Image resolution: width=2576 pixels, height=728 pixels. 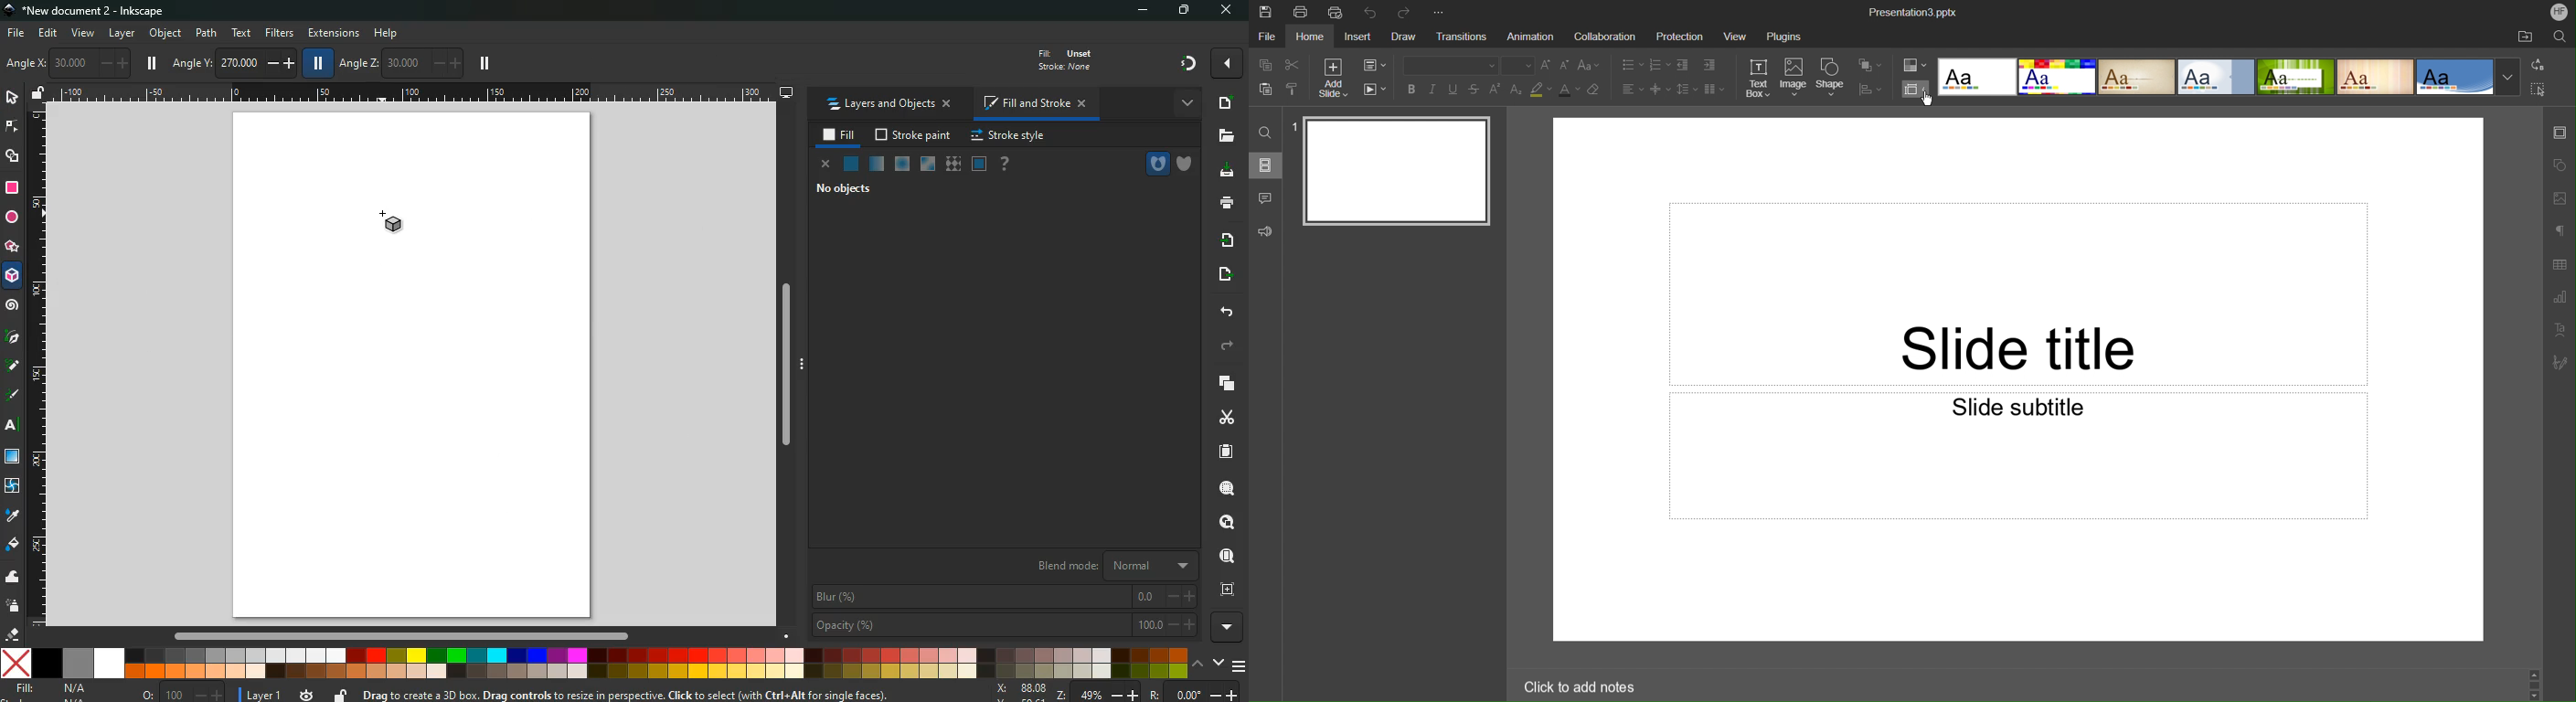 What do you see at coordinates (399, 61) in the screenshot?
I see `angle z` at bounding box center [399, 61].